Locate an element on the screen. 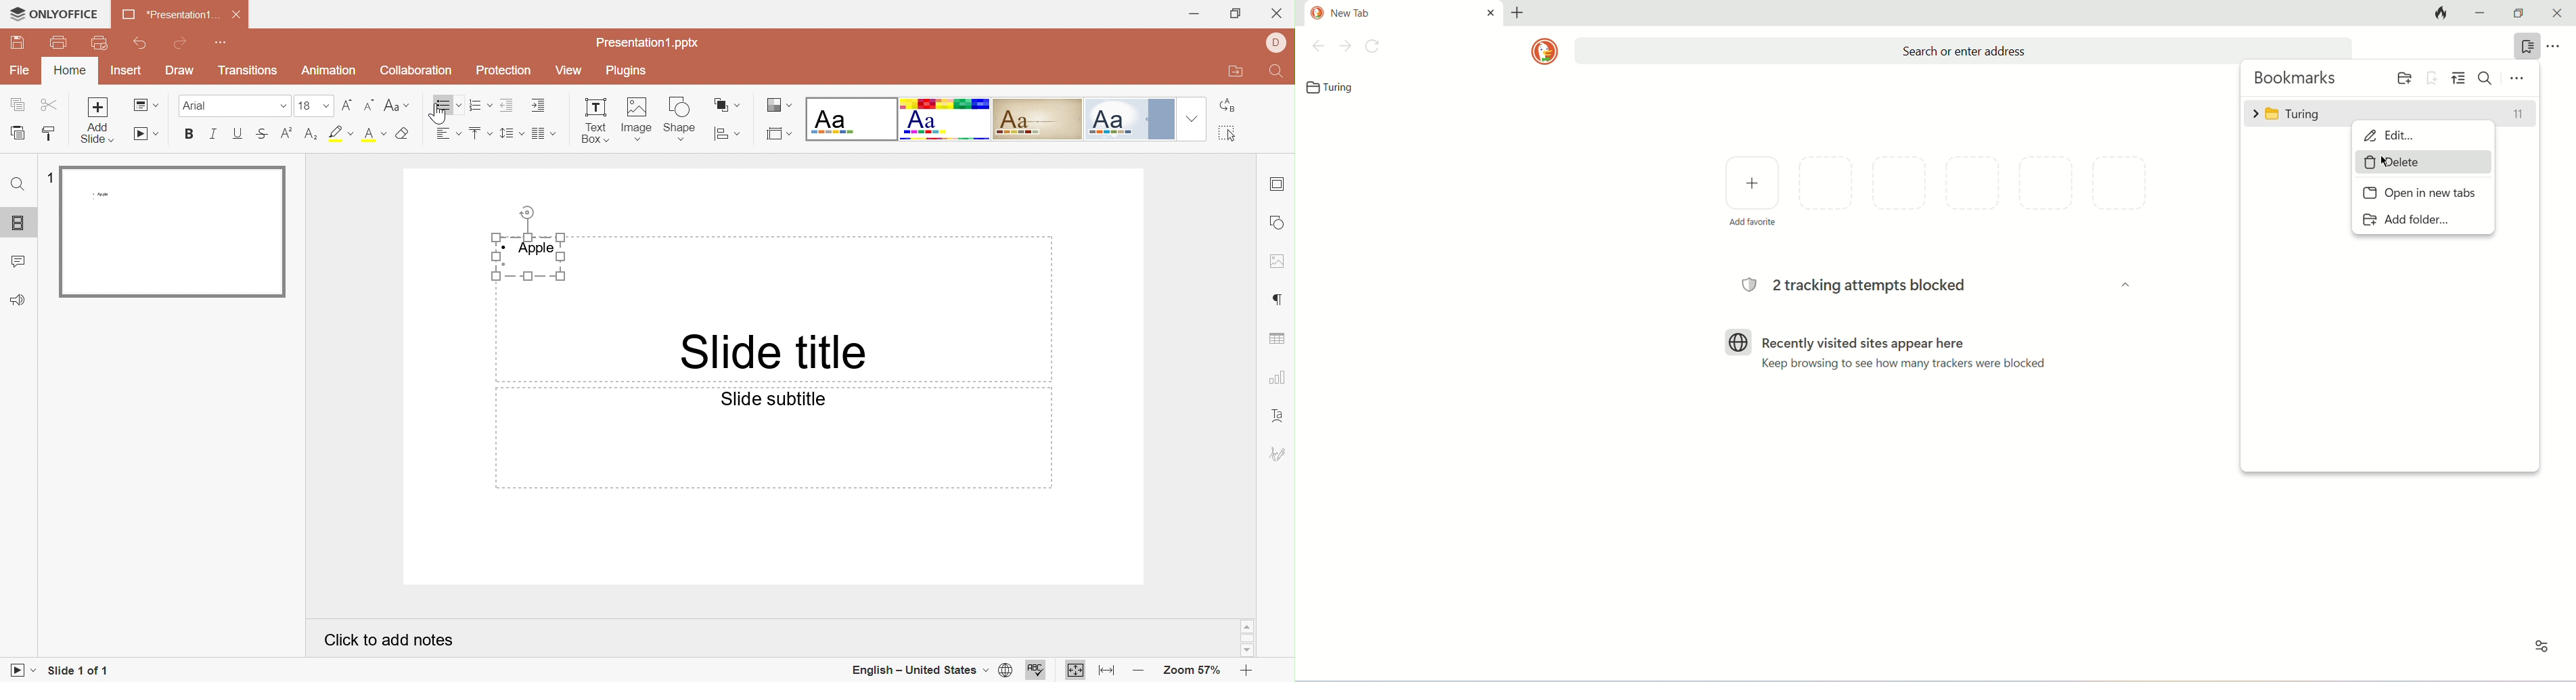 This screenshot has width=2576, height=700. Bullets is located at coordinates (484, 133).